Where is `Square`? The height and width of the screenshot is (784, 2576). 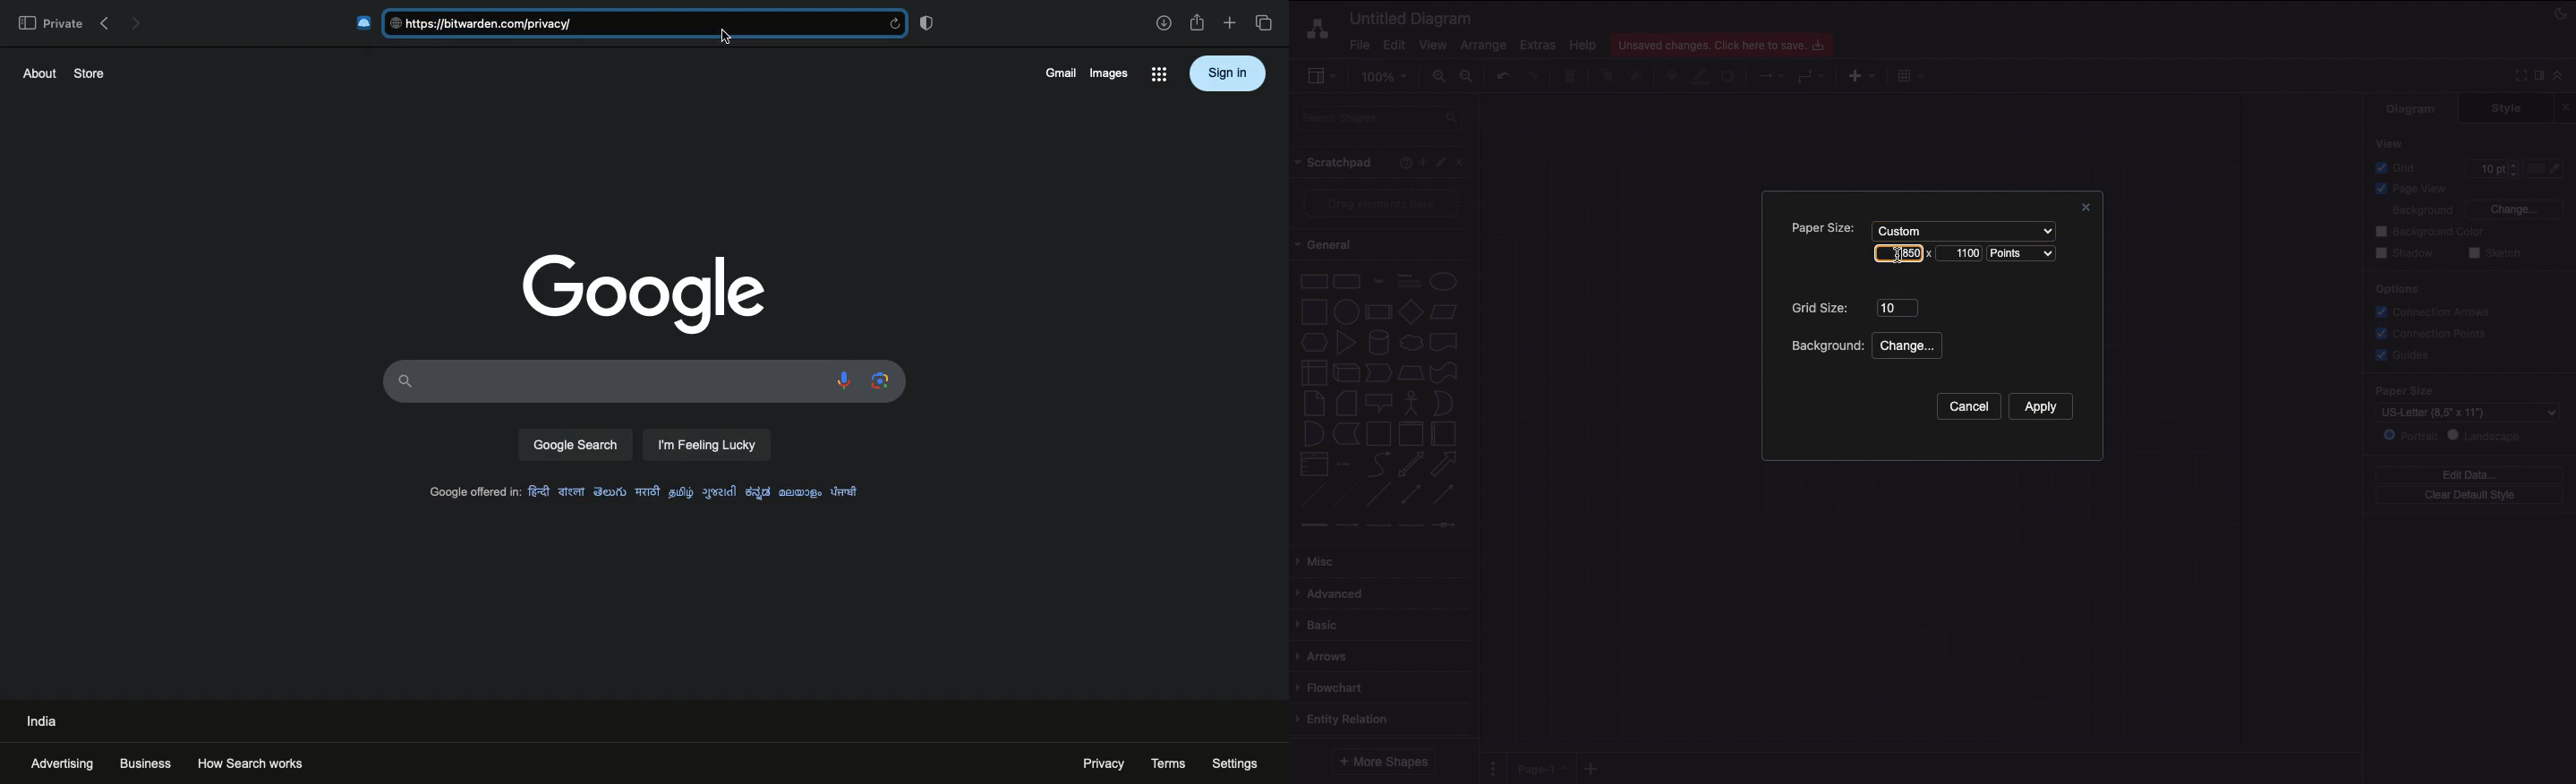
Square is located at coordinates (1312, 311).